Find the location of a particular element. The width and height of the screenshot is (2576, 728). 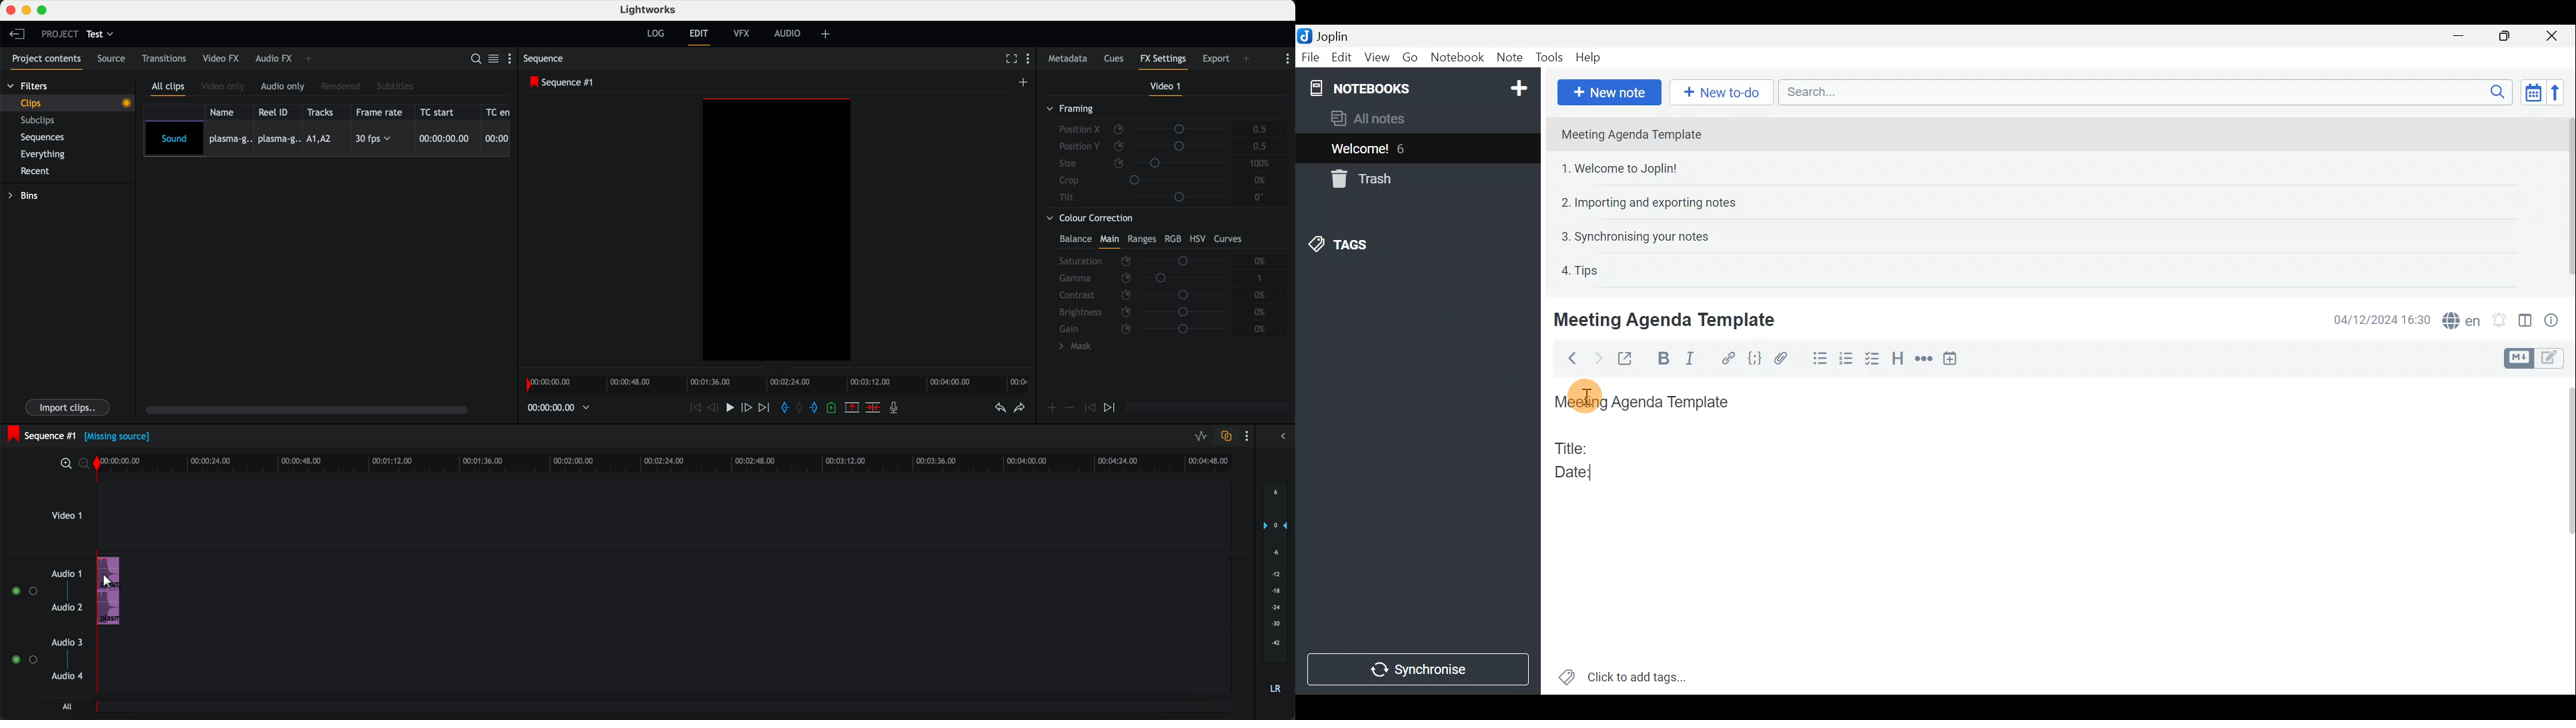

Back is located at coordinates (1568, 361).